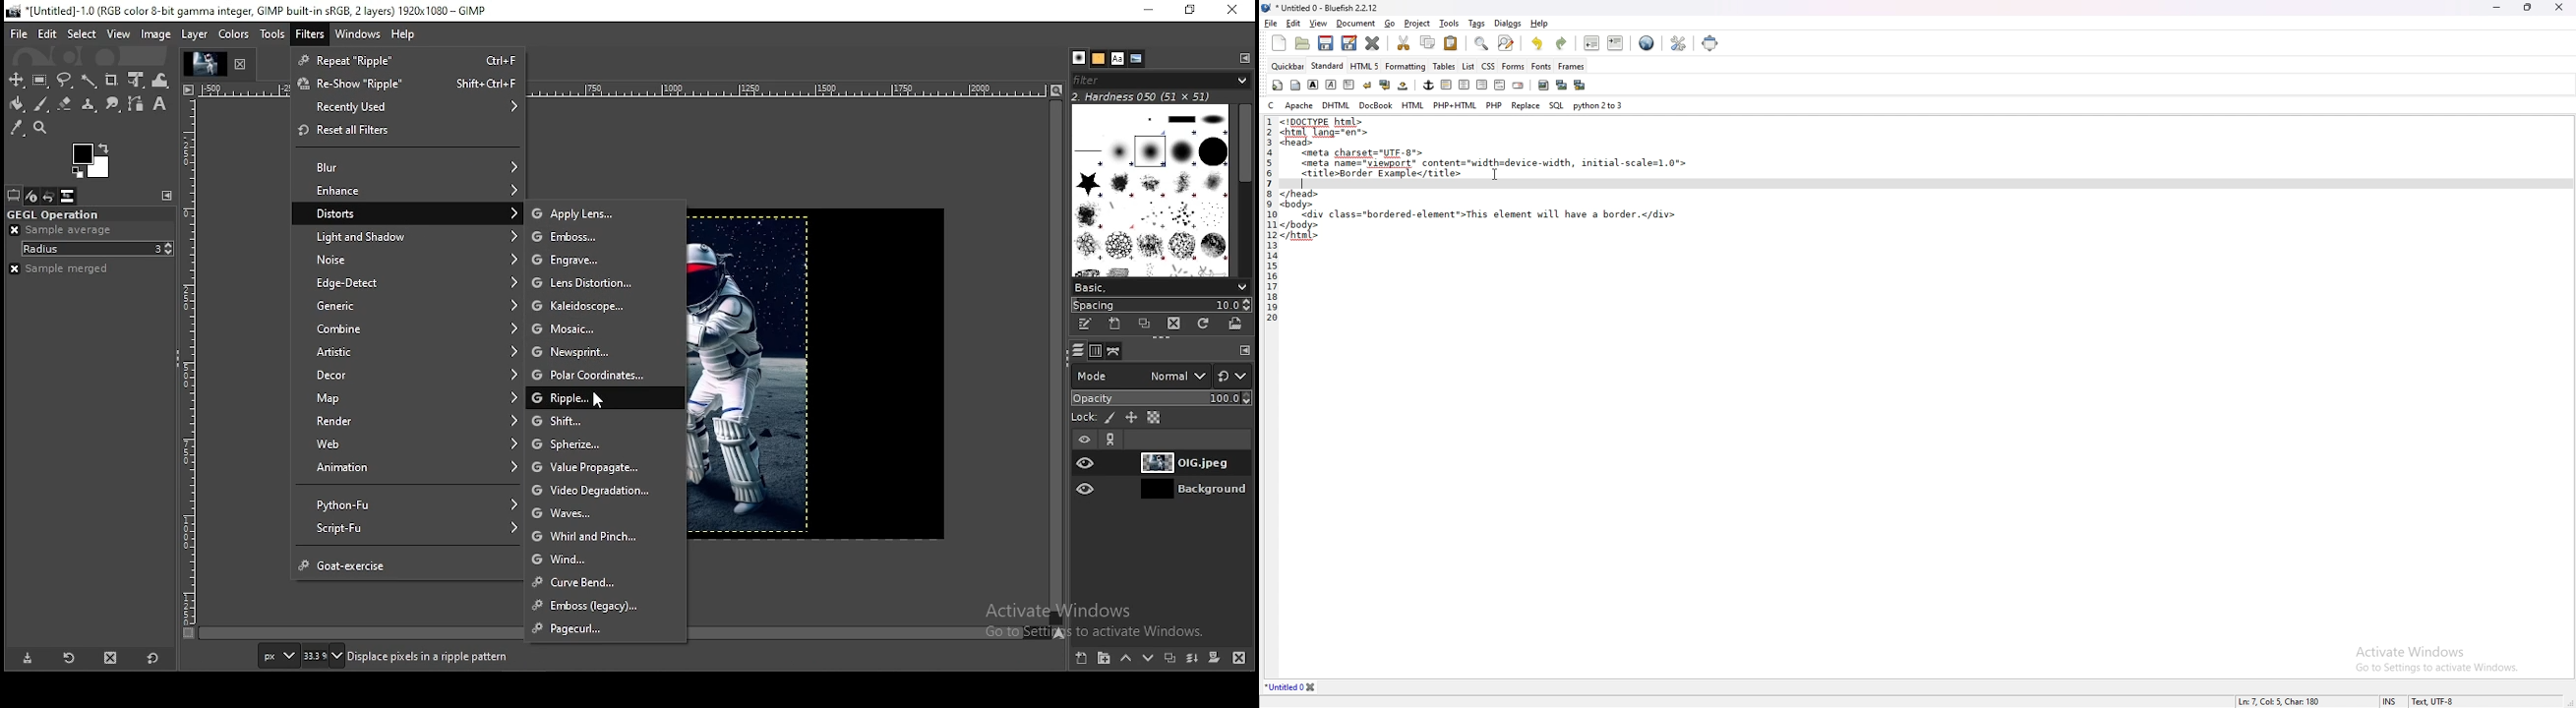  I want to click on quickbar, so click(1288, 67).